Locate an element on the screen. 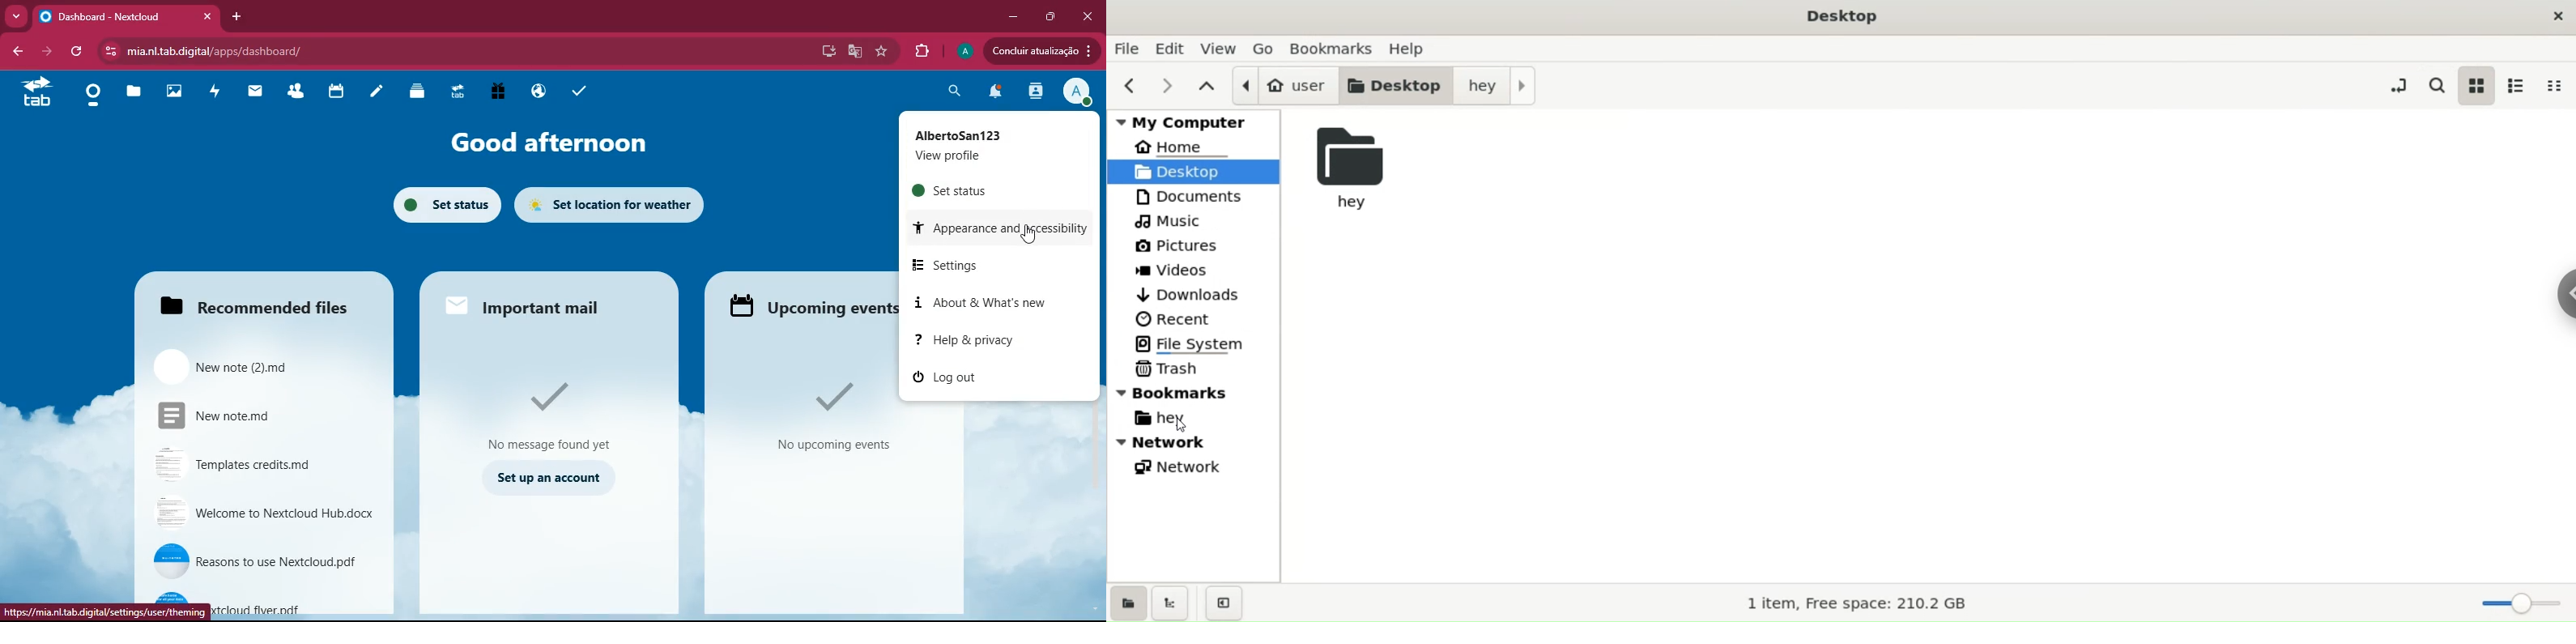 This screenshot has width=2576, height=644. tab is located at coordinates (39, 96).